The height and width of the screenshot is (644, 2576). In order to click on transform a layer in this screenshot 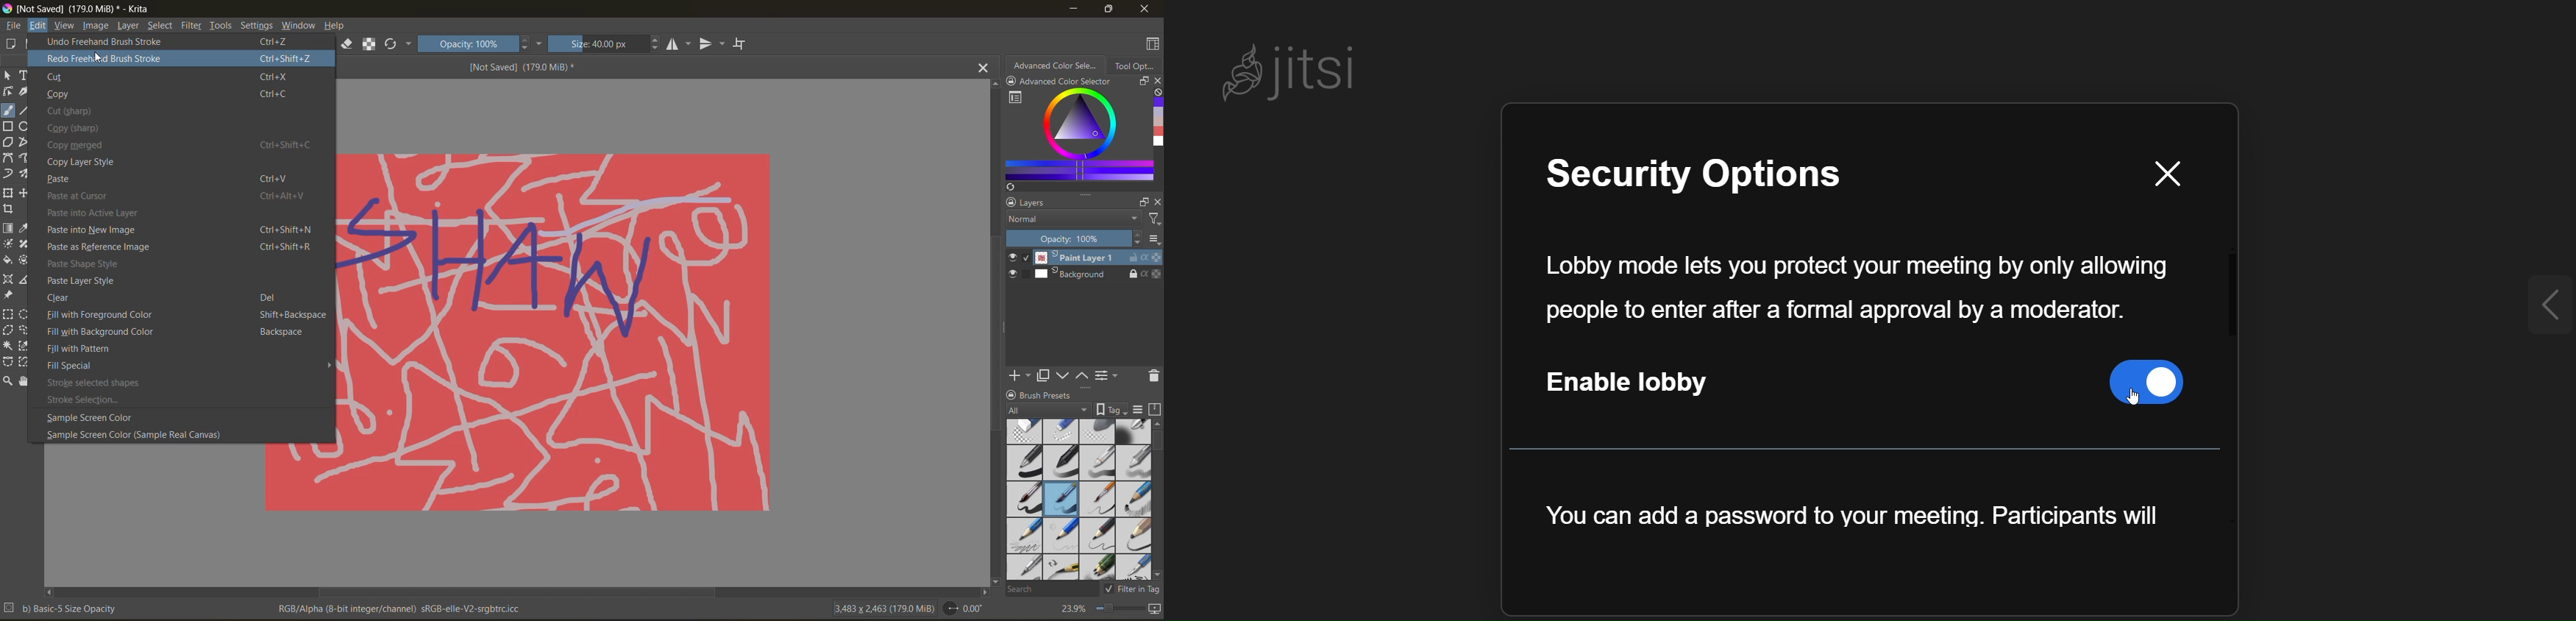, I will do `click(9, 193)`.